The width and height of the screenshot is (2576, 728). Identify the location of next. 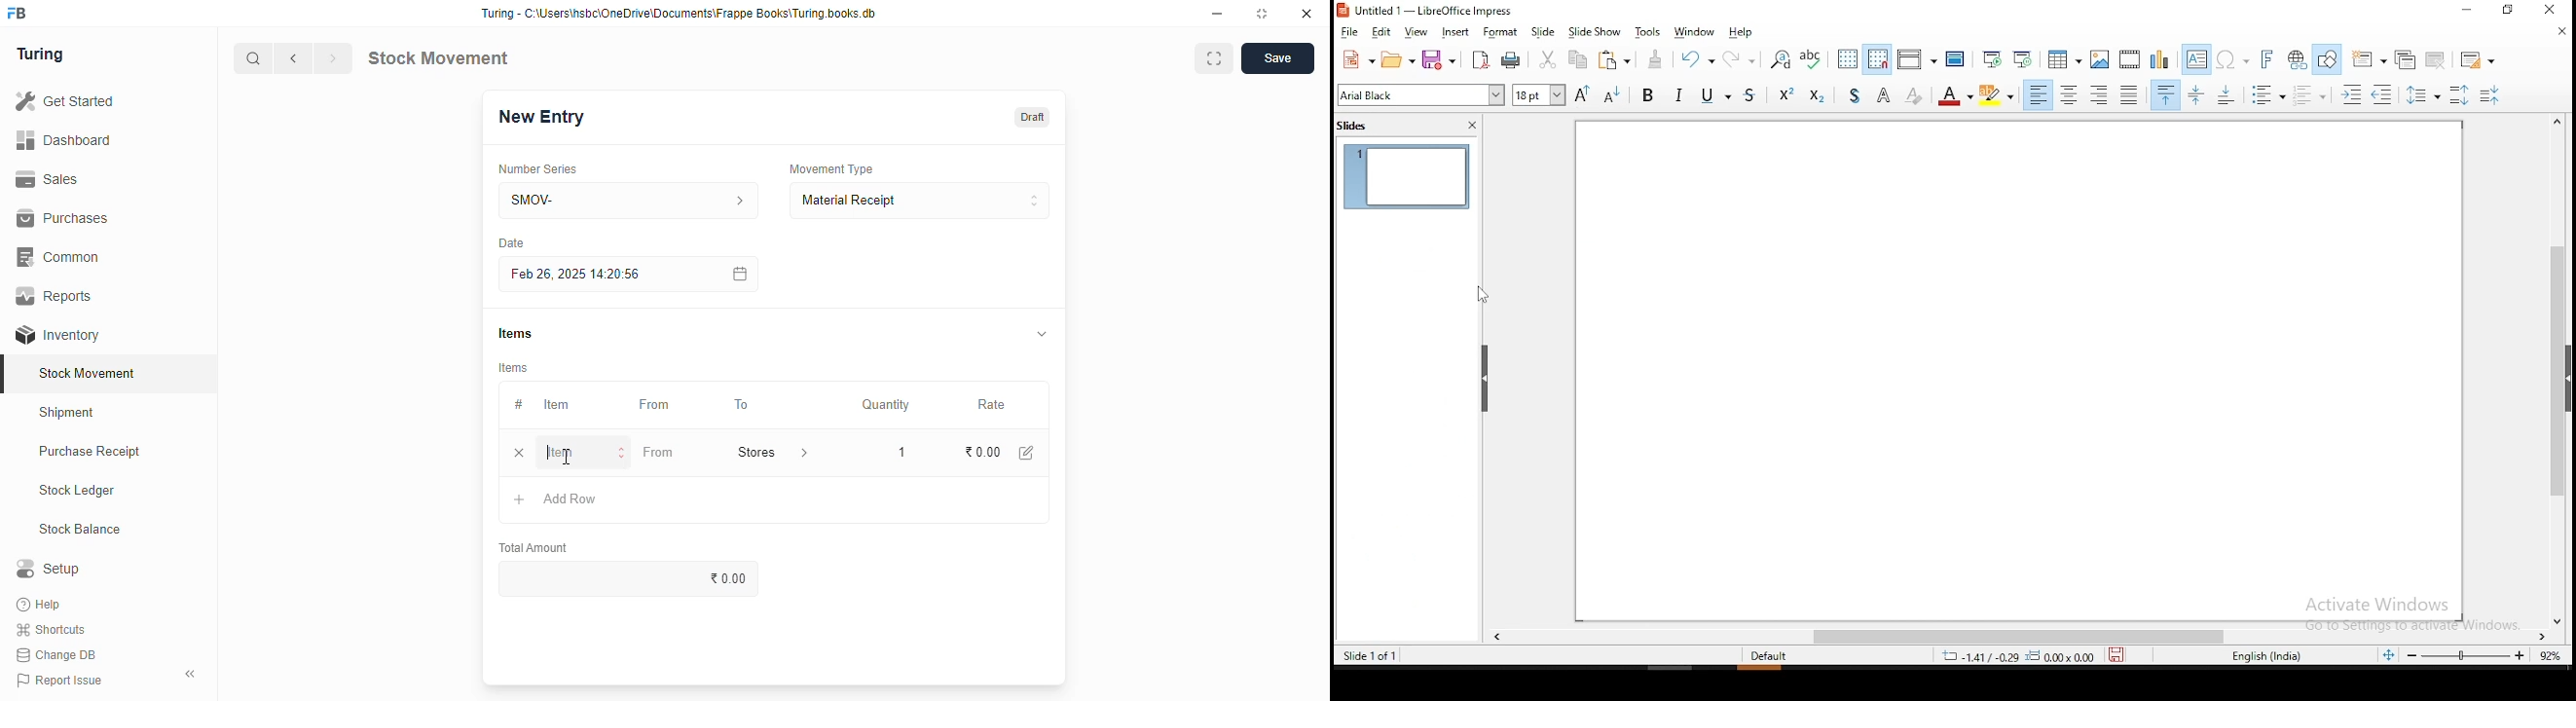
(333, 58).